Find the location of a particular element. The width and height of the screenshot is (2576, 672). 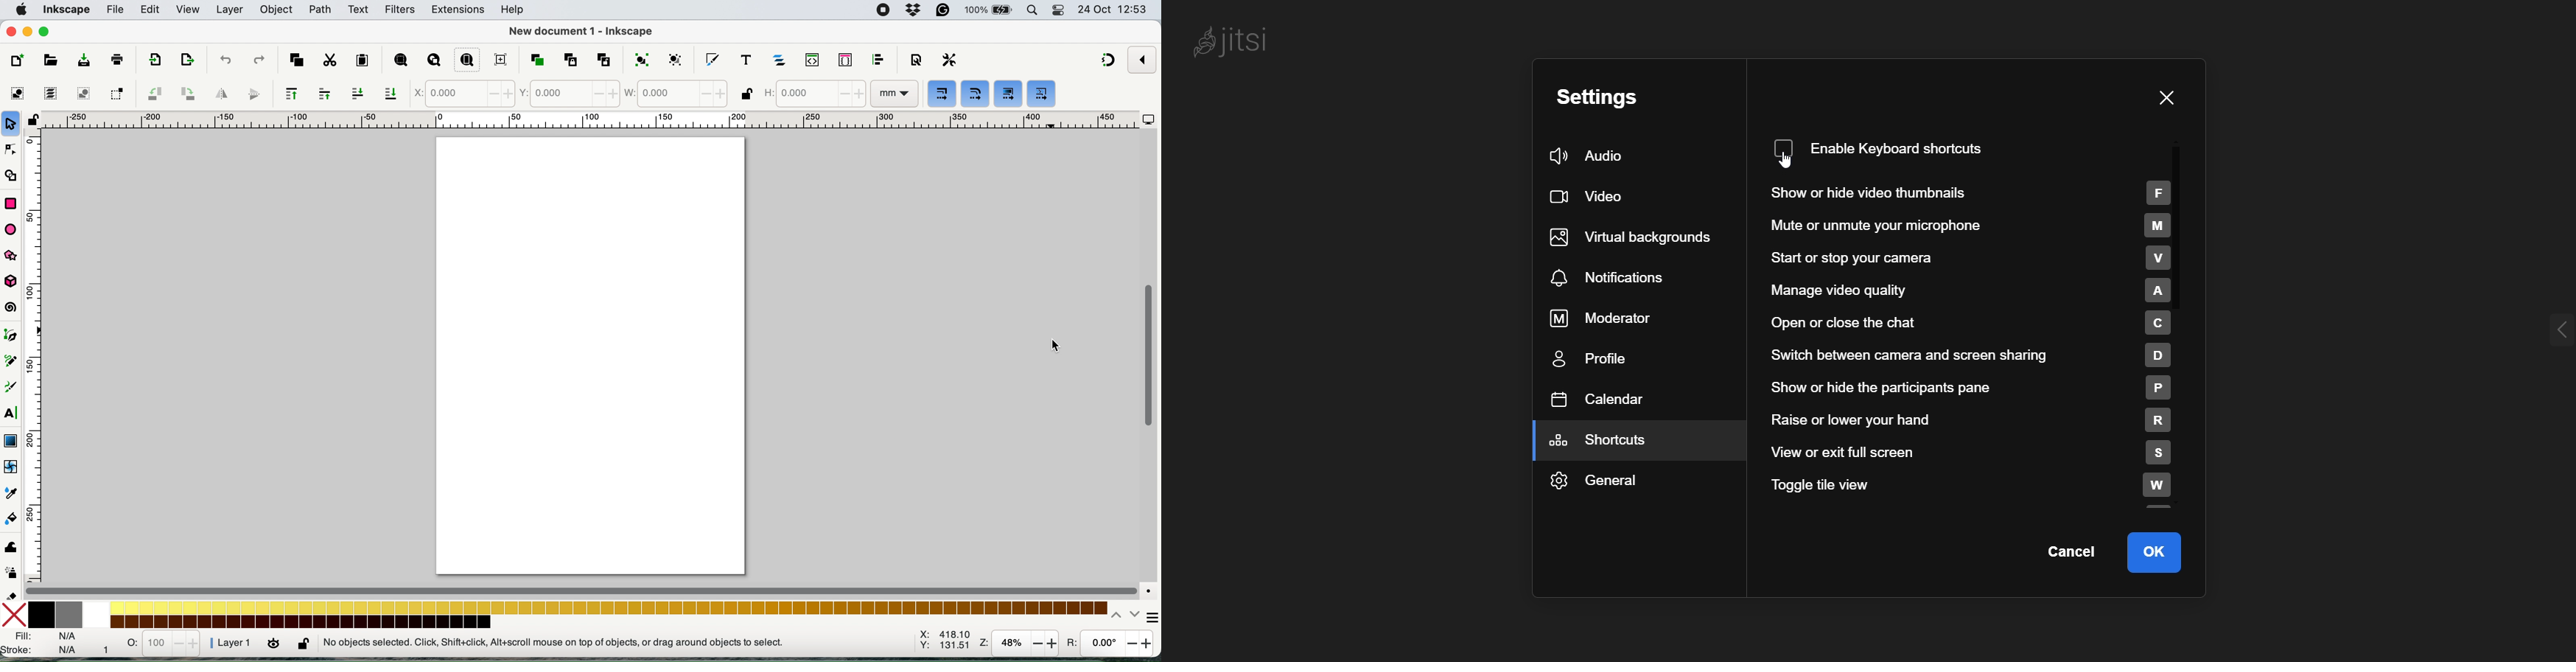

gradient tool is located at coordinates (12, 441).